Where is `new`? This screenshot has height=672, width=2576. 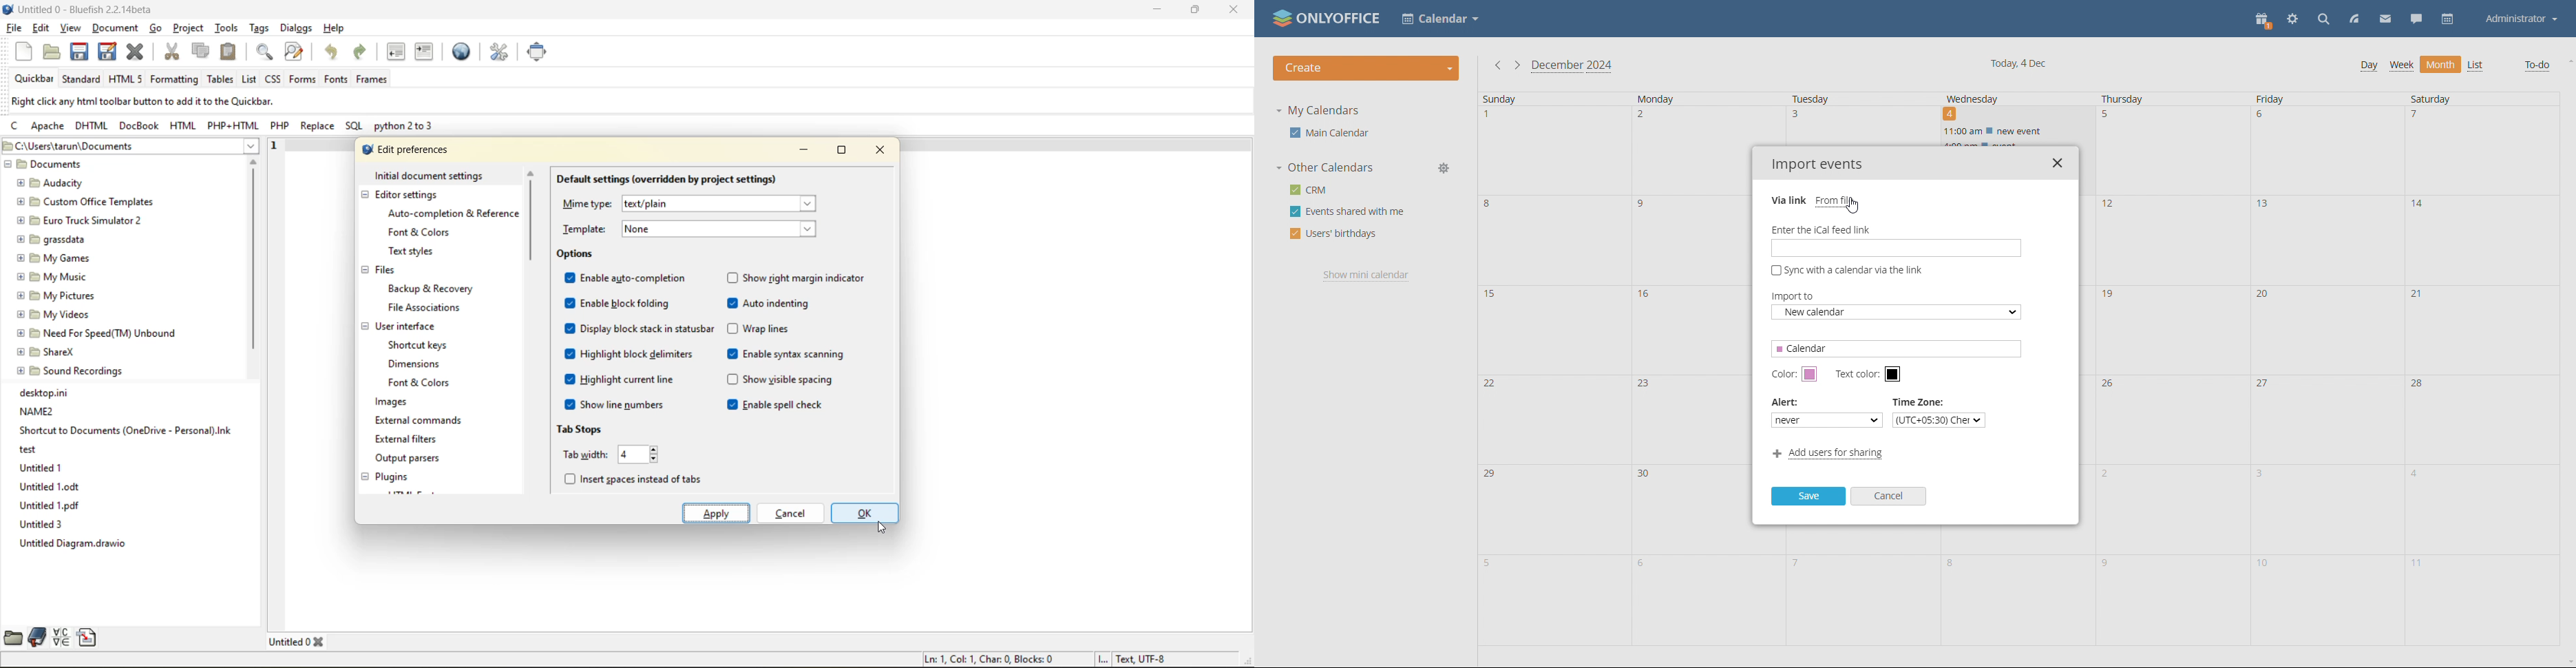 new is located at coordinates (24, 52).